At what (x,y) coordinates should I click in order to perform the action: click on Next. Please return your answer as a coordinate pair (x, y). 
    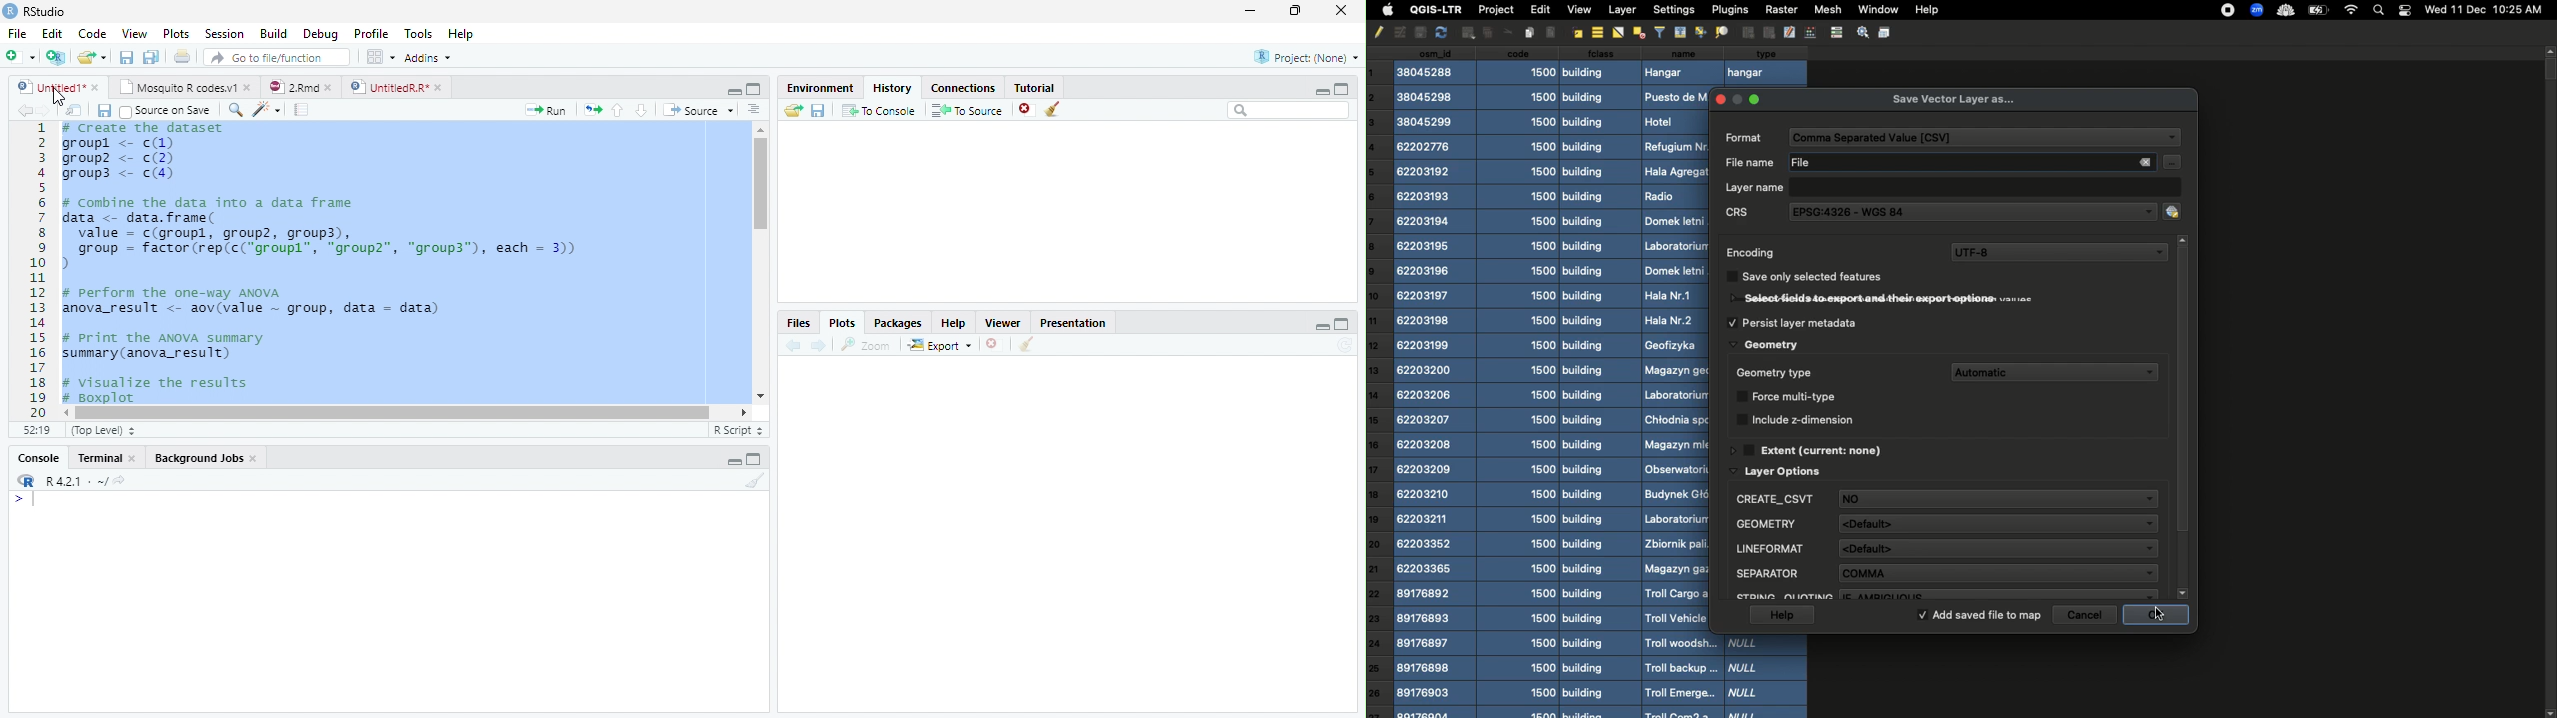
    Looking at the image, I should click on (819, 346).